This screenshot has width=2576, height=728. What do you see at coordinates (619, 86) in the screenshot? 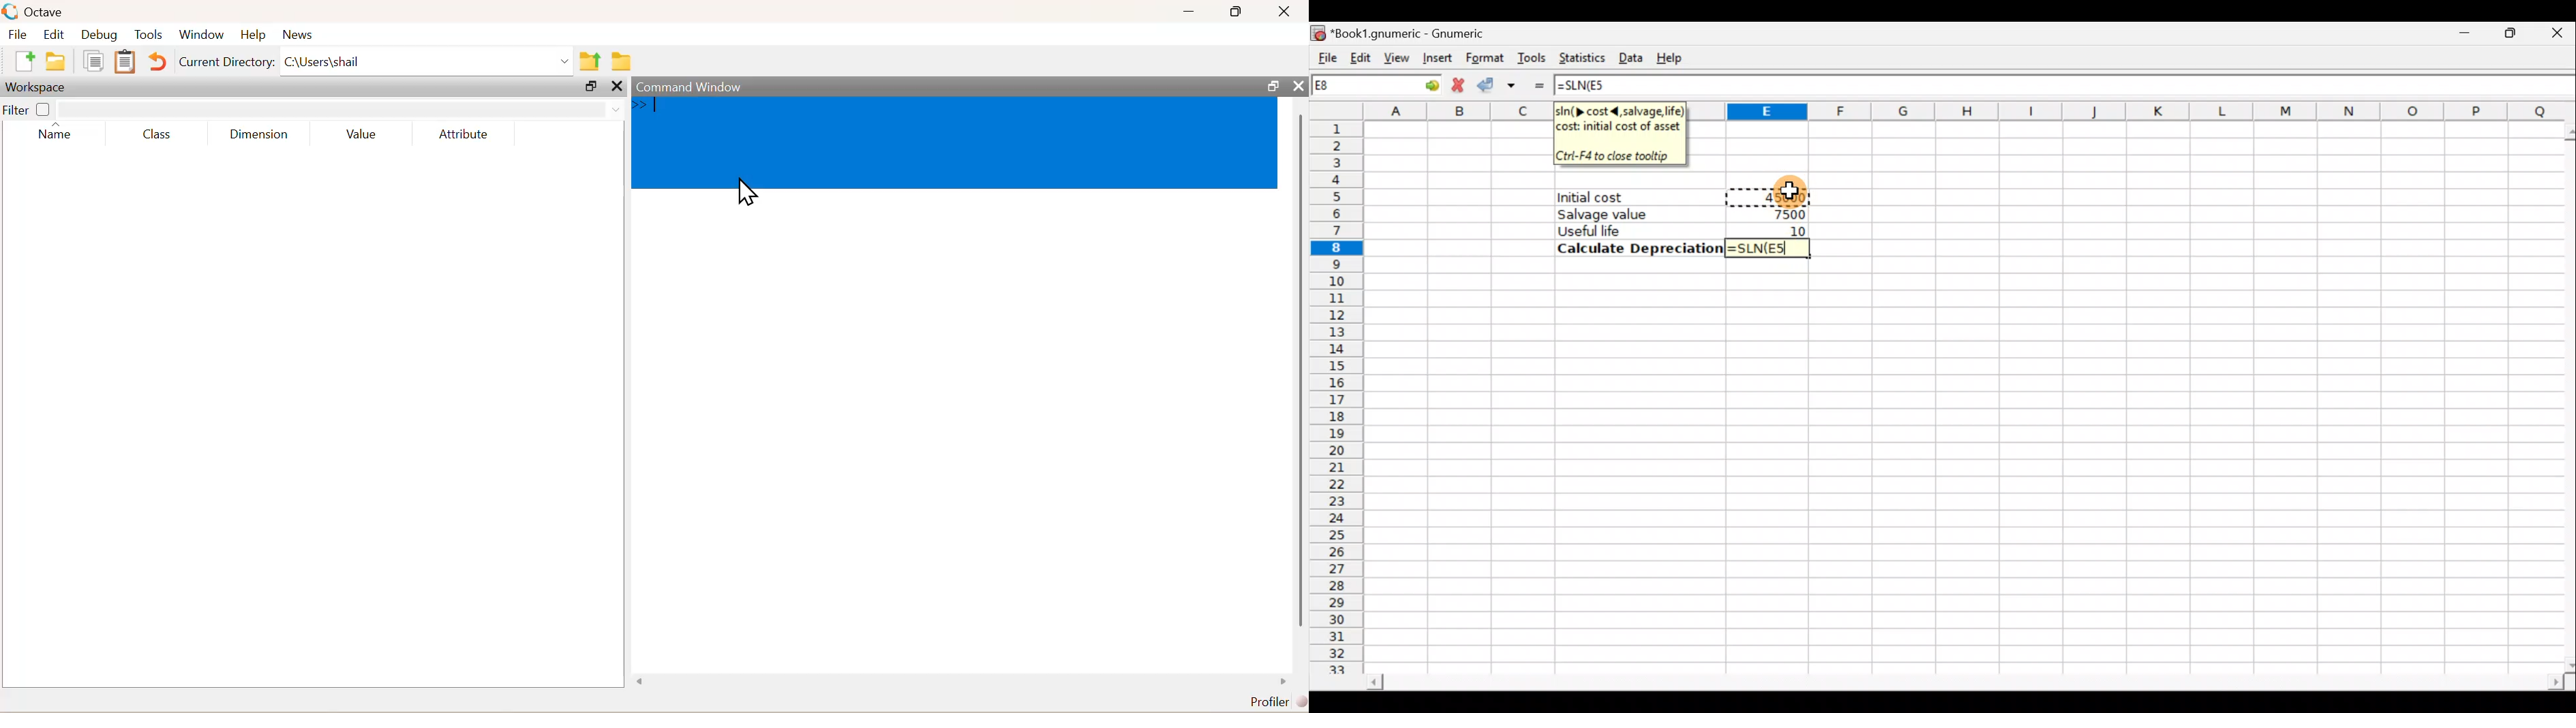
I see `close` at bounding box center [619, 86].